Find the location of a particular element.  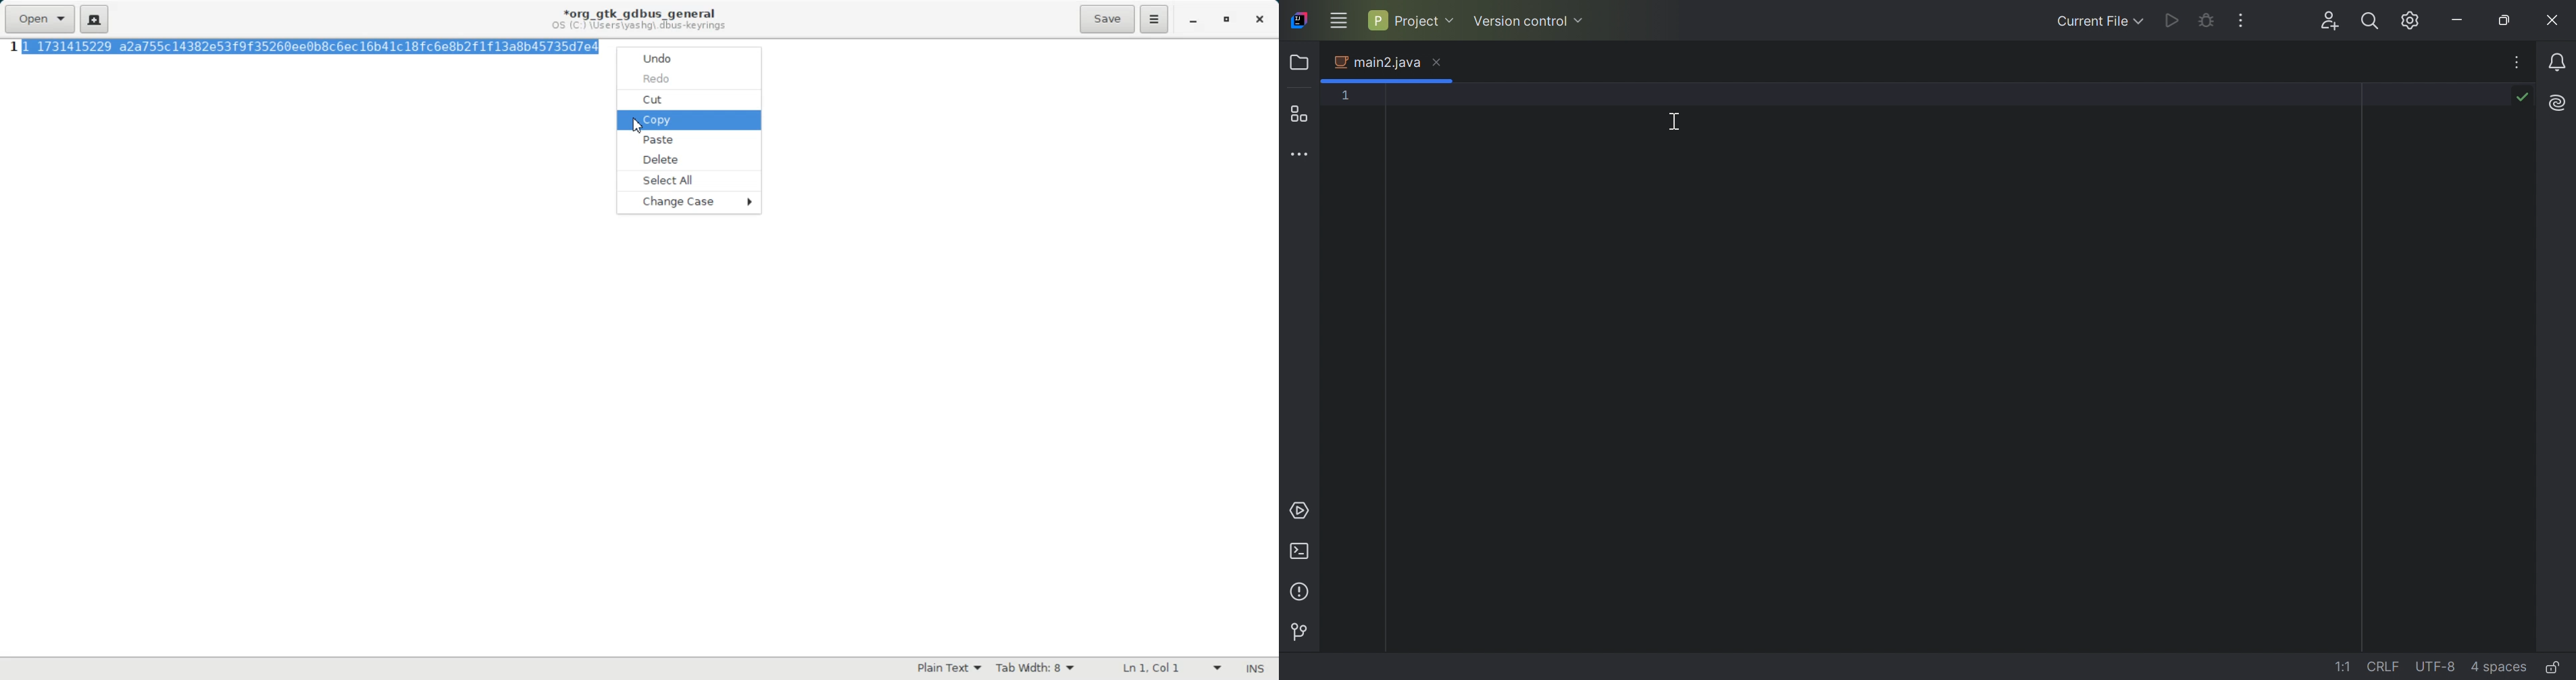

IntelliJ IDEA icon is located at coordinates (1303, 20).